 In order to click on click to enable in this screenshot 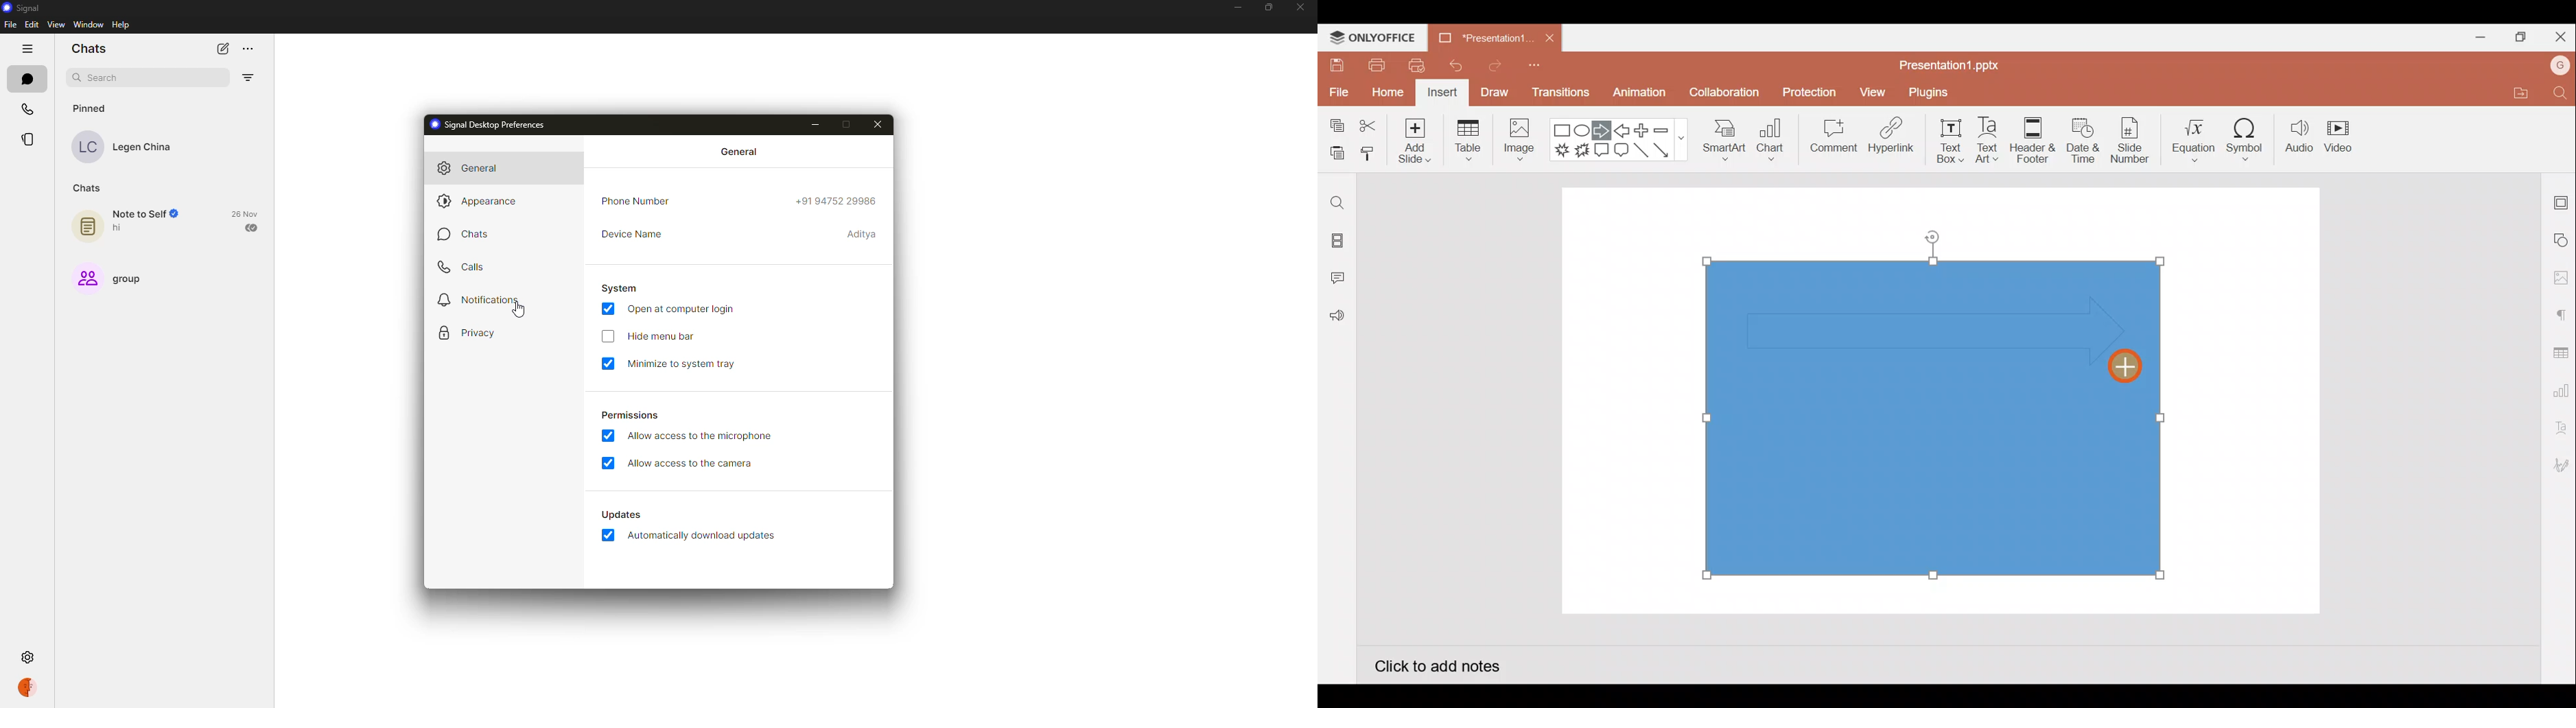, I will do `click(605, 335)`.